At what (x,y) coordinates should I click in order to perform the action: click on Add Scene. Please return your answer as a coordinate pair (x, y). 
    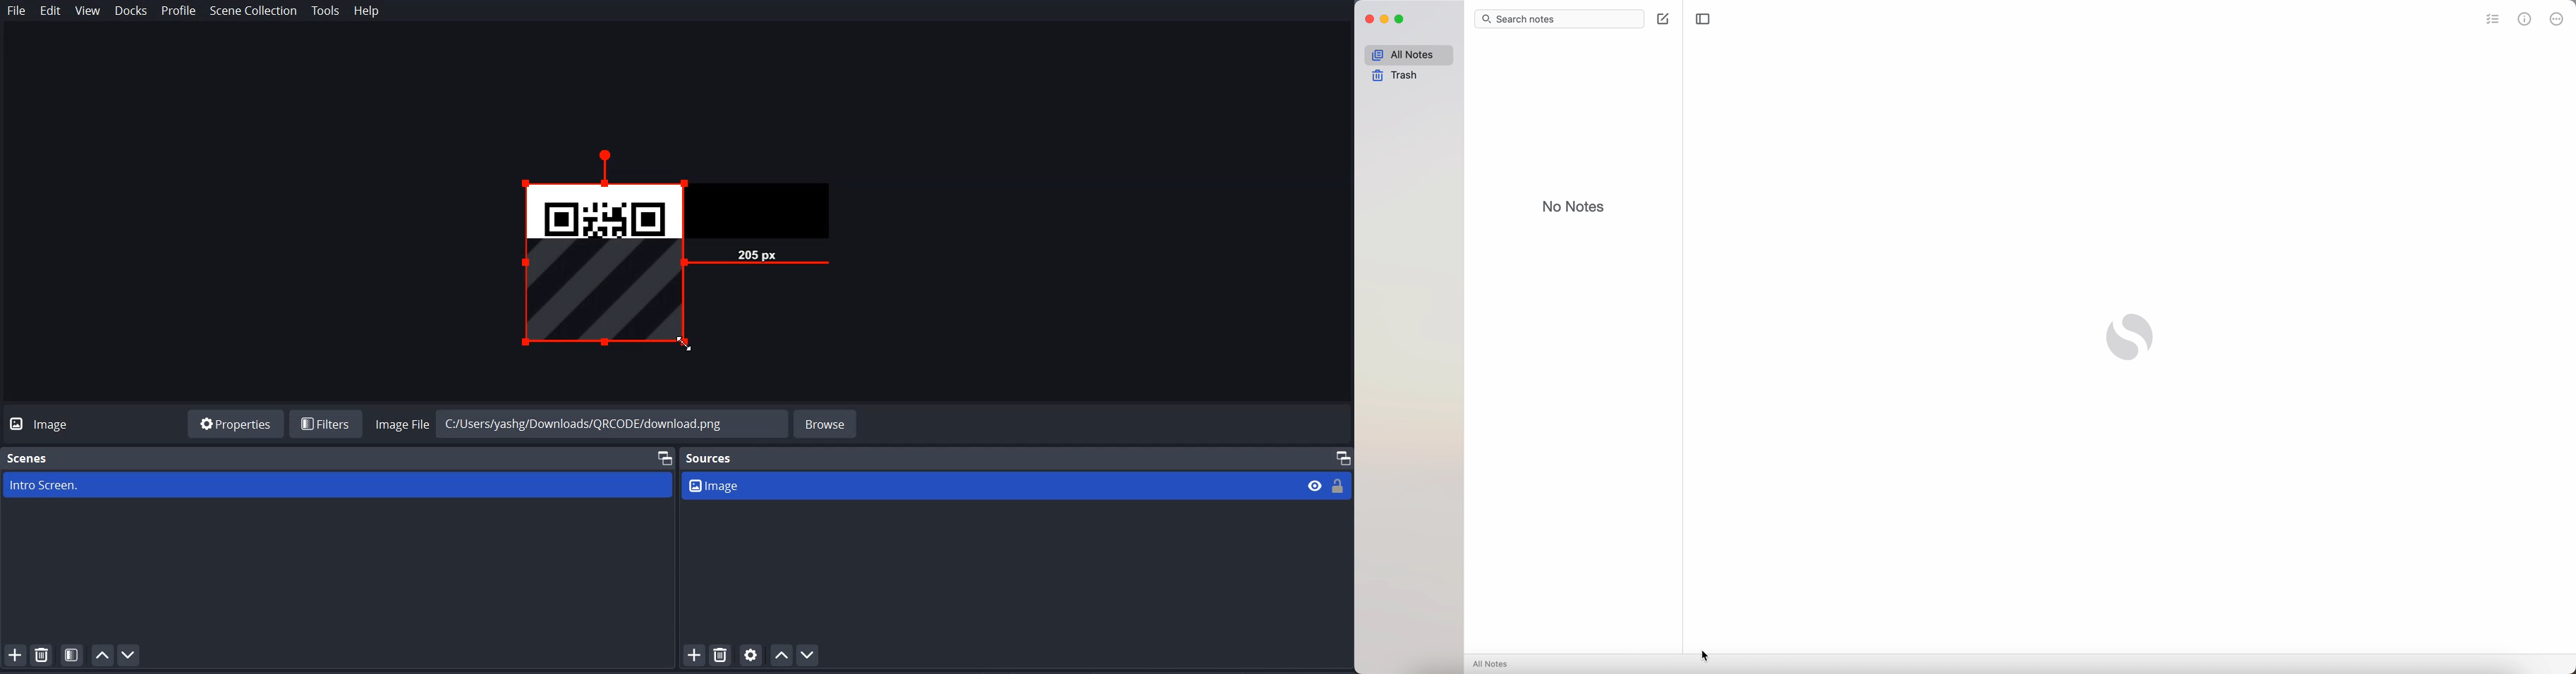
    Looking at the image, I should click on (14, 654).